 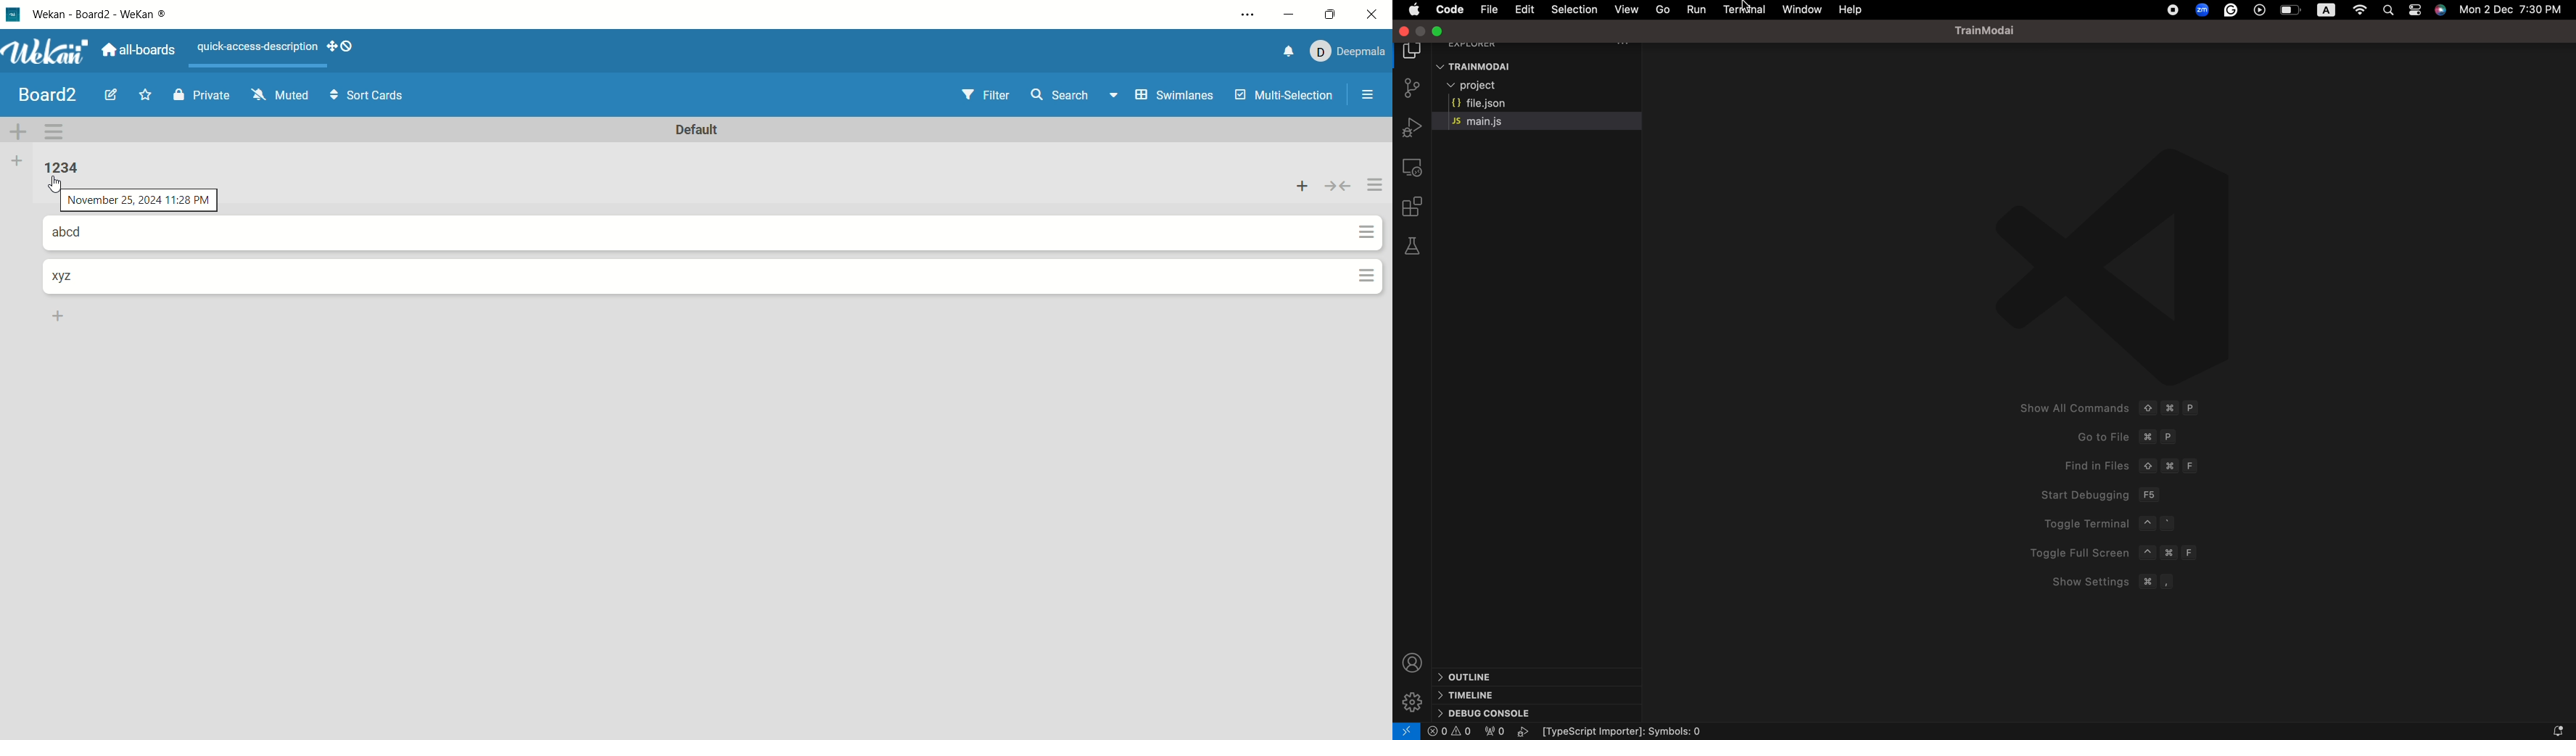 What do you see at coordinates (1173, 96) in the screenshot?
I see `swimlanes` at bounding box center [1173, 96].